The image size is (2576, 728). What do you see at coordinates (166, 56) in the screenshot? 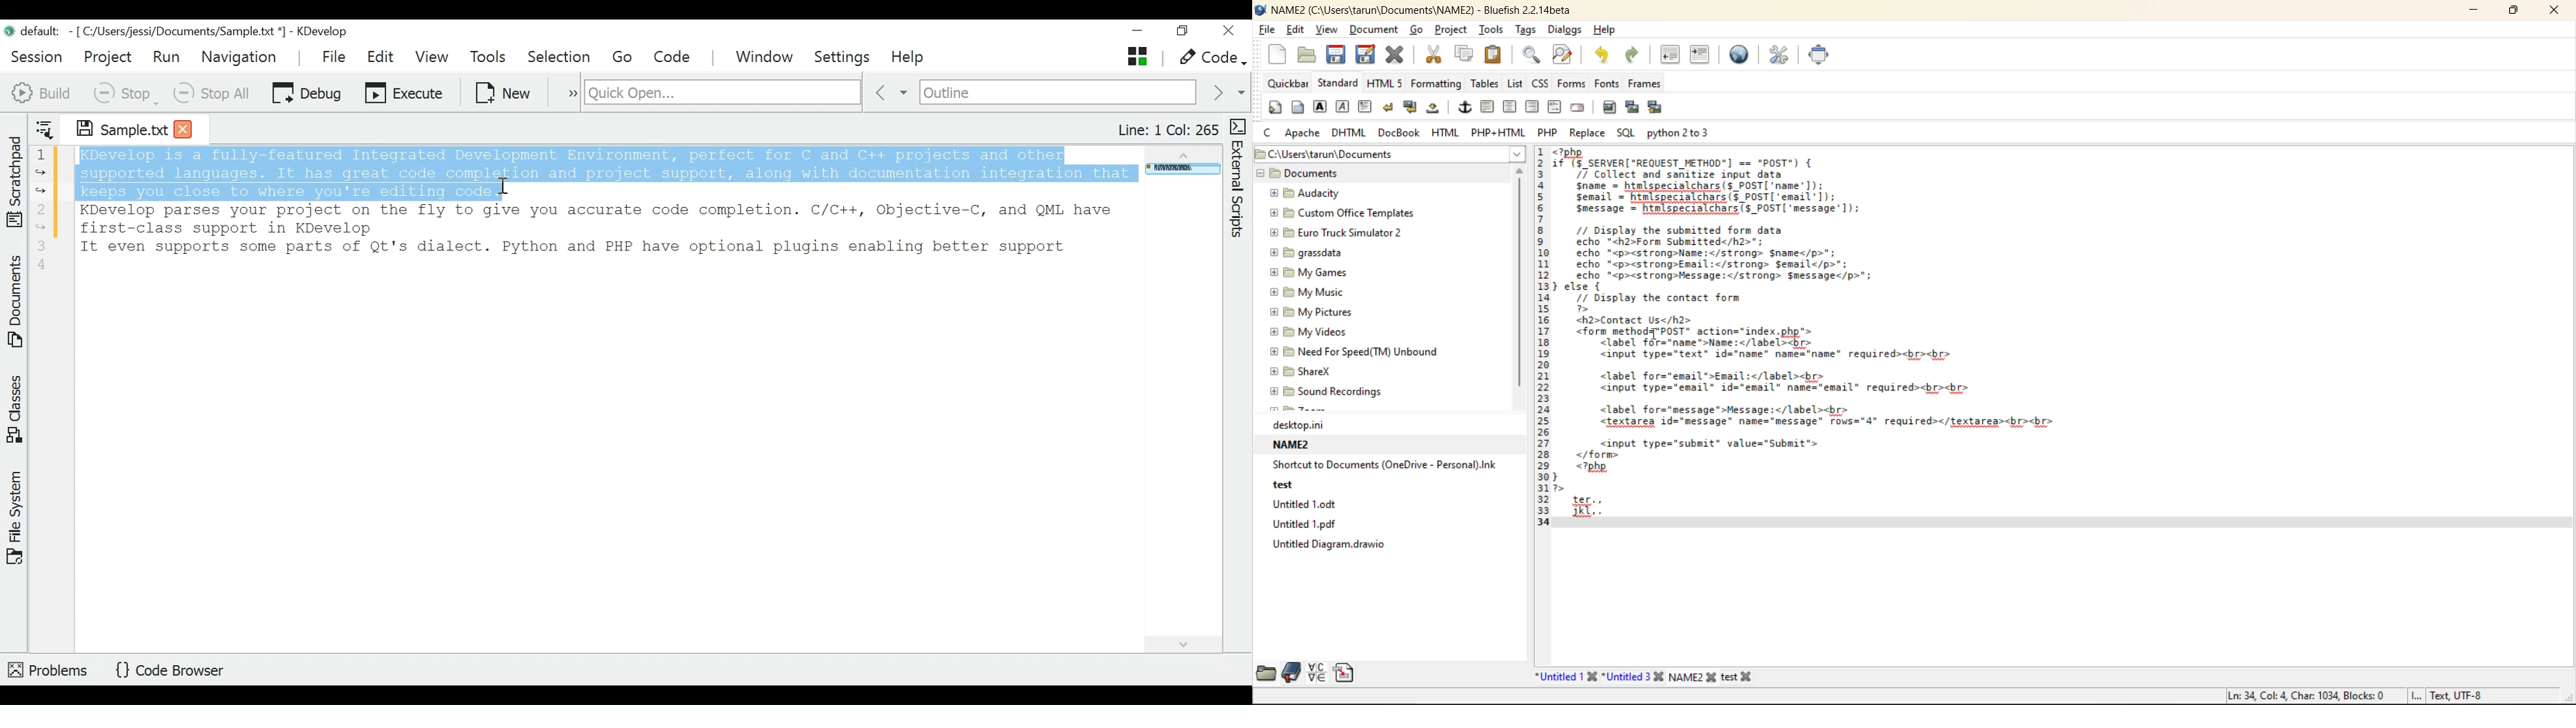
I see `Run` at bounding box center [166, 56].